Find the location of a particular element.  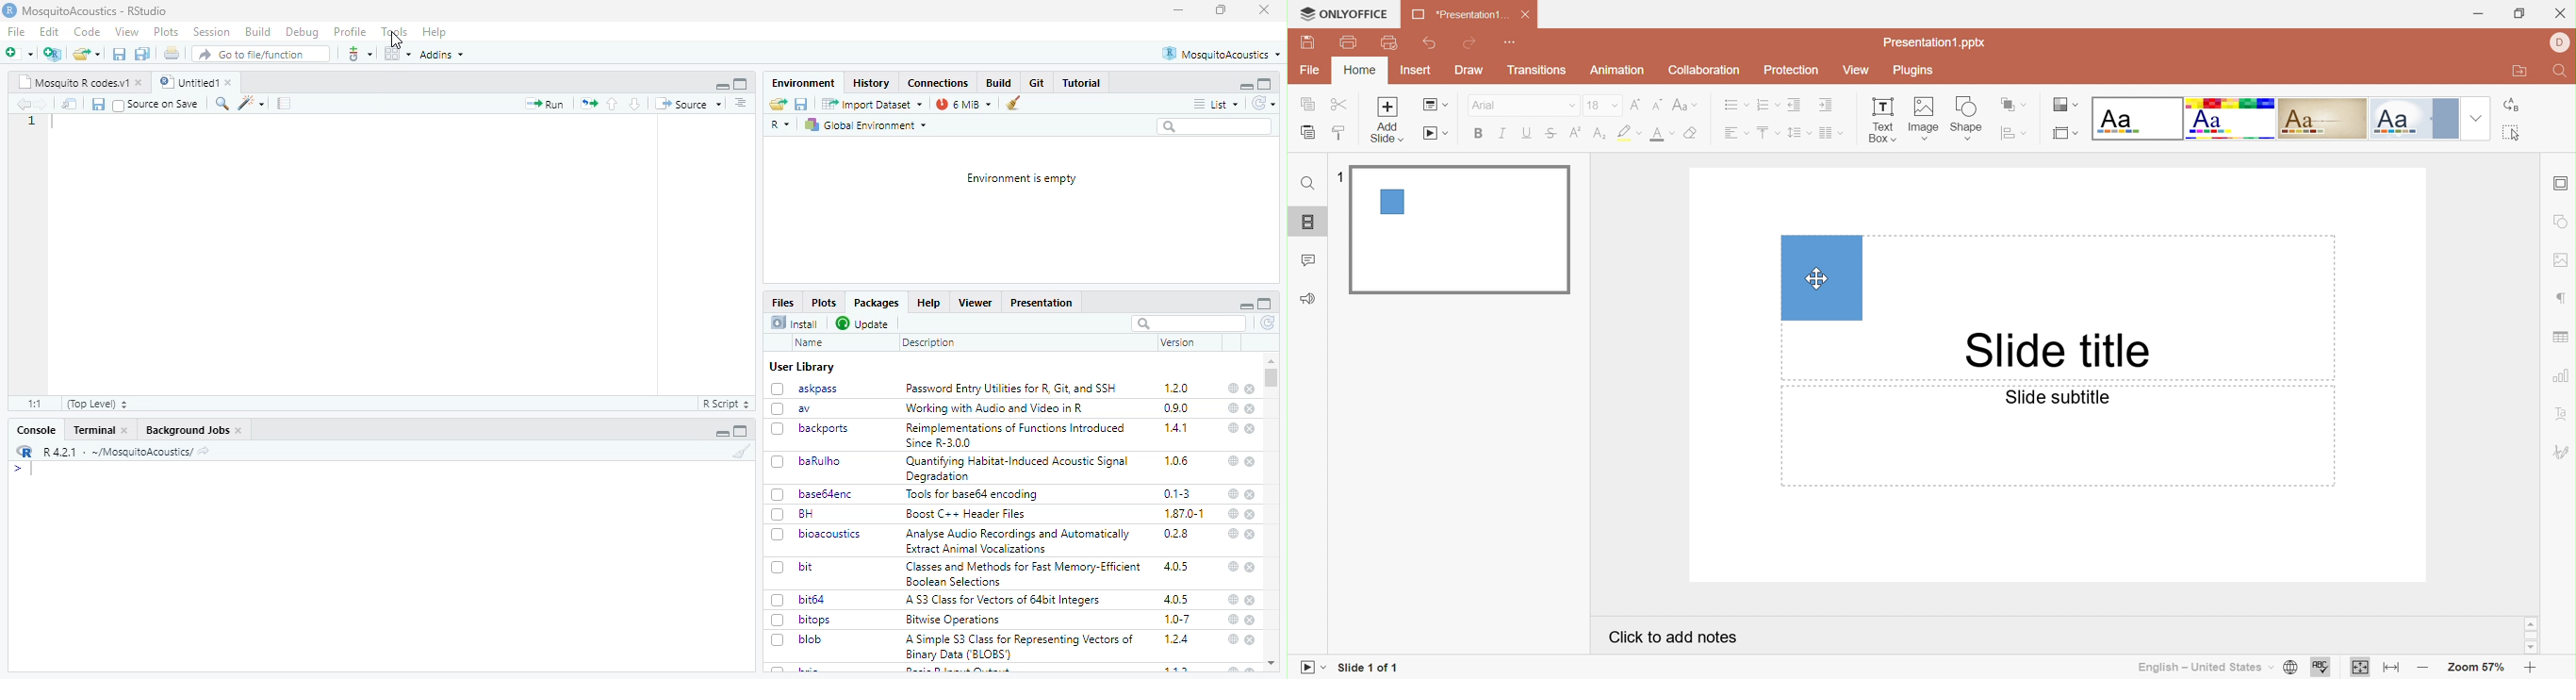

Source is located at coordinates (689, 105).